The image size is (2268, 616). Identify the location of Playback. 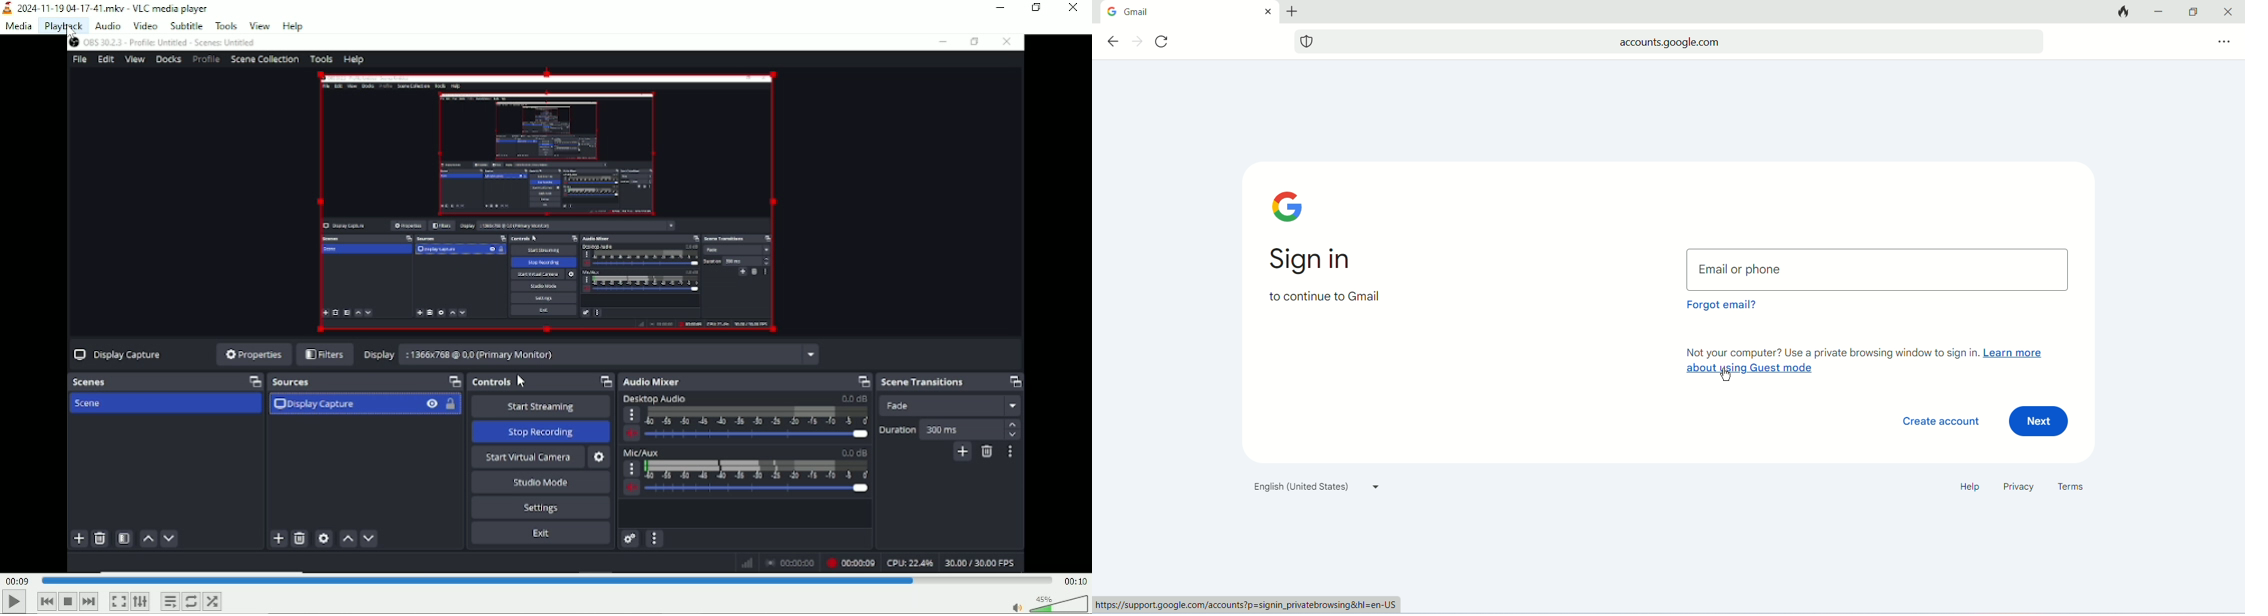
(62, 26).